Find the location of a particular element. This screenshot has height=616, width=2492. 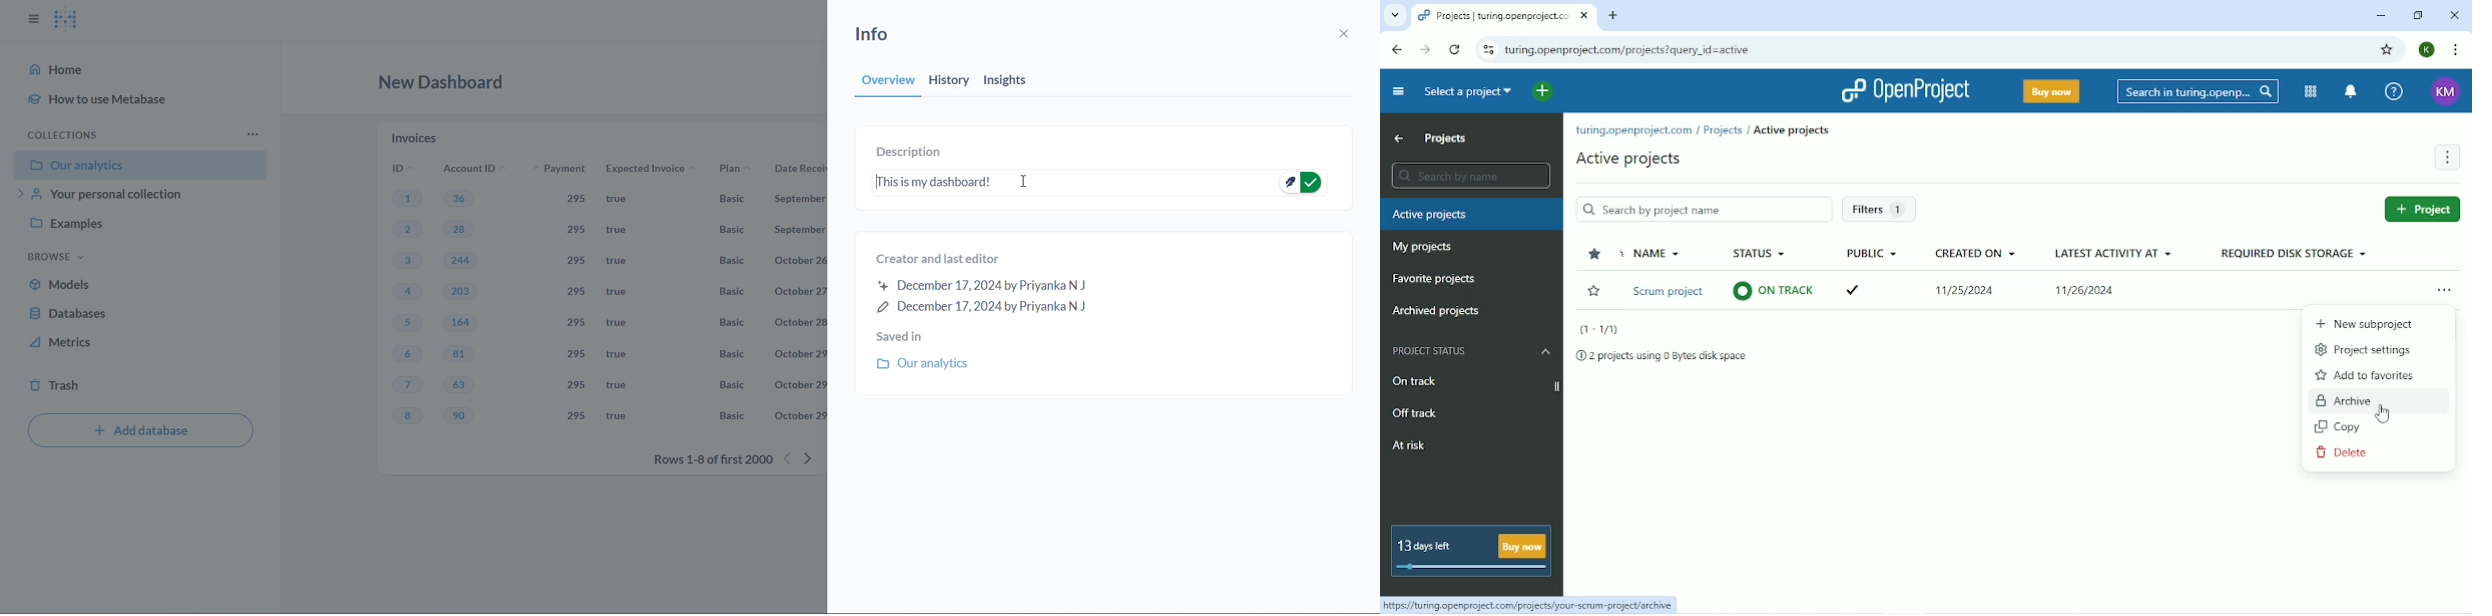

how to use metabase is located at coordinates (113, 96).